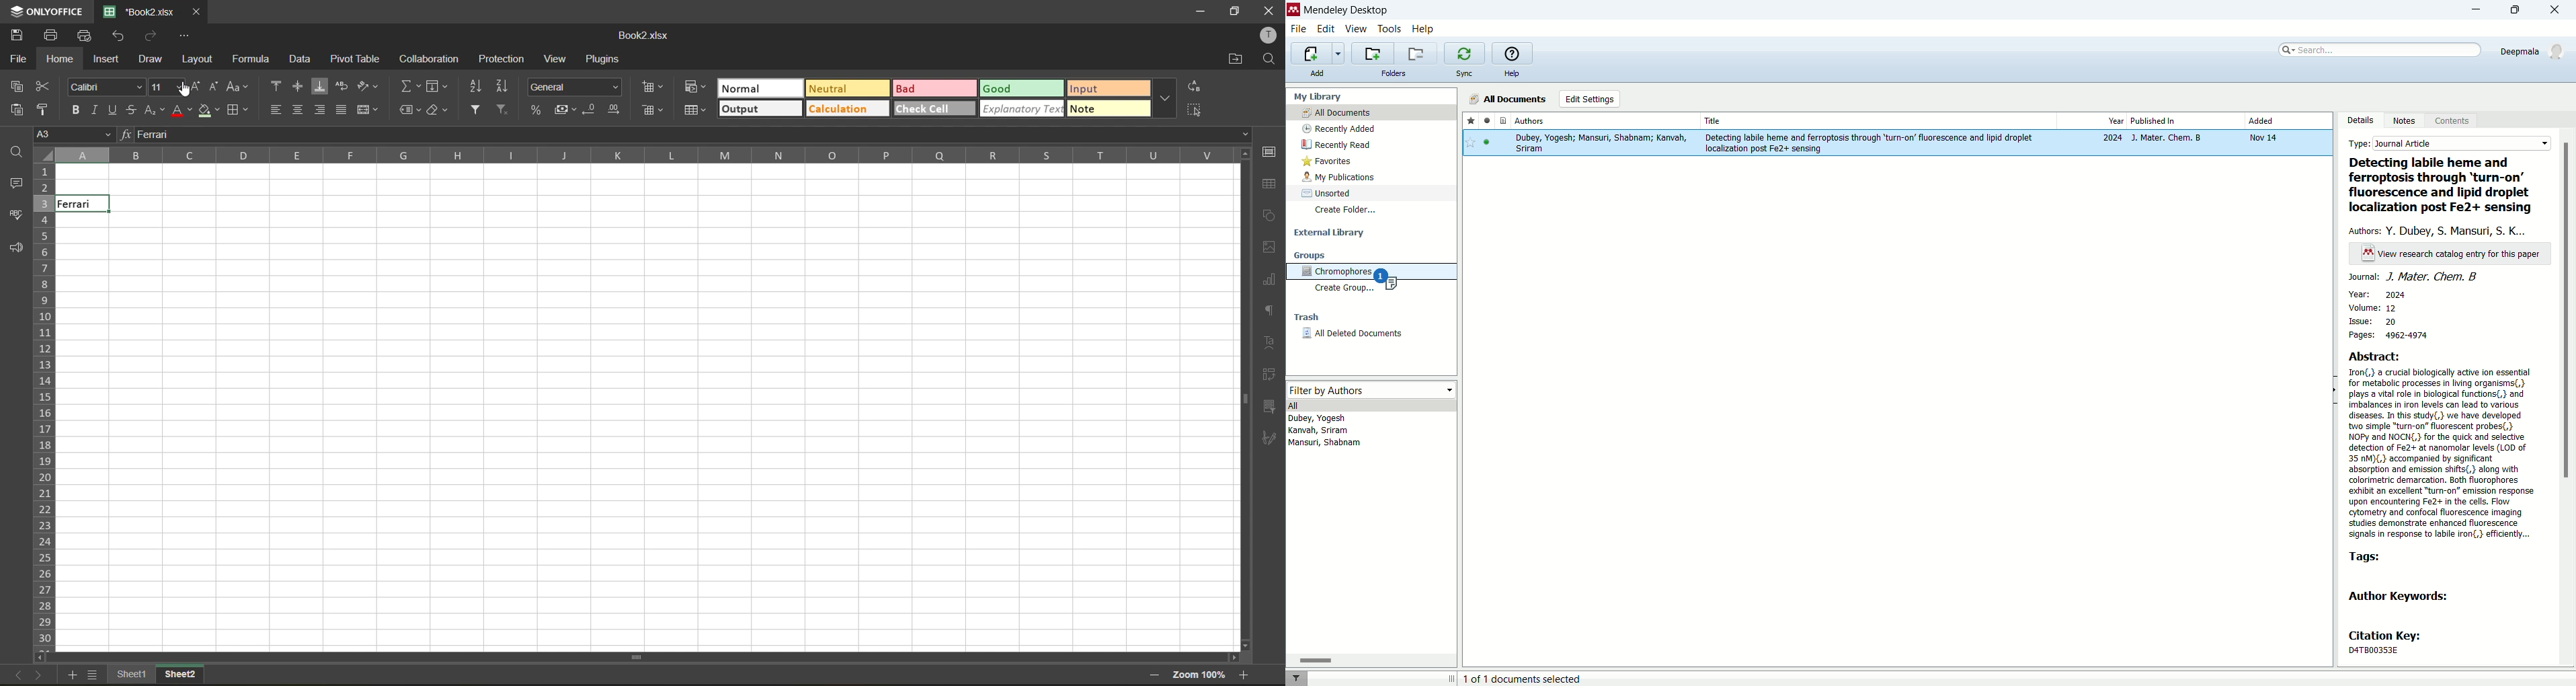 This screenshot has height=700, width=2576. Describe the element at coordinates (2363, 120) in the screenshot. I see `details` at that location.